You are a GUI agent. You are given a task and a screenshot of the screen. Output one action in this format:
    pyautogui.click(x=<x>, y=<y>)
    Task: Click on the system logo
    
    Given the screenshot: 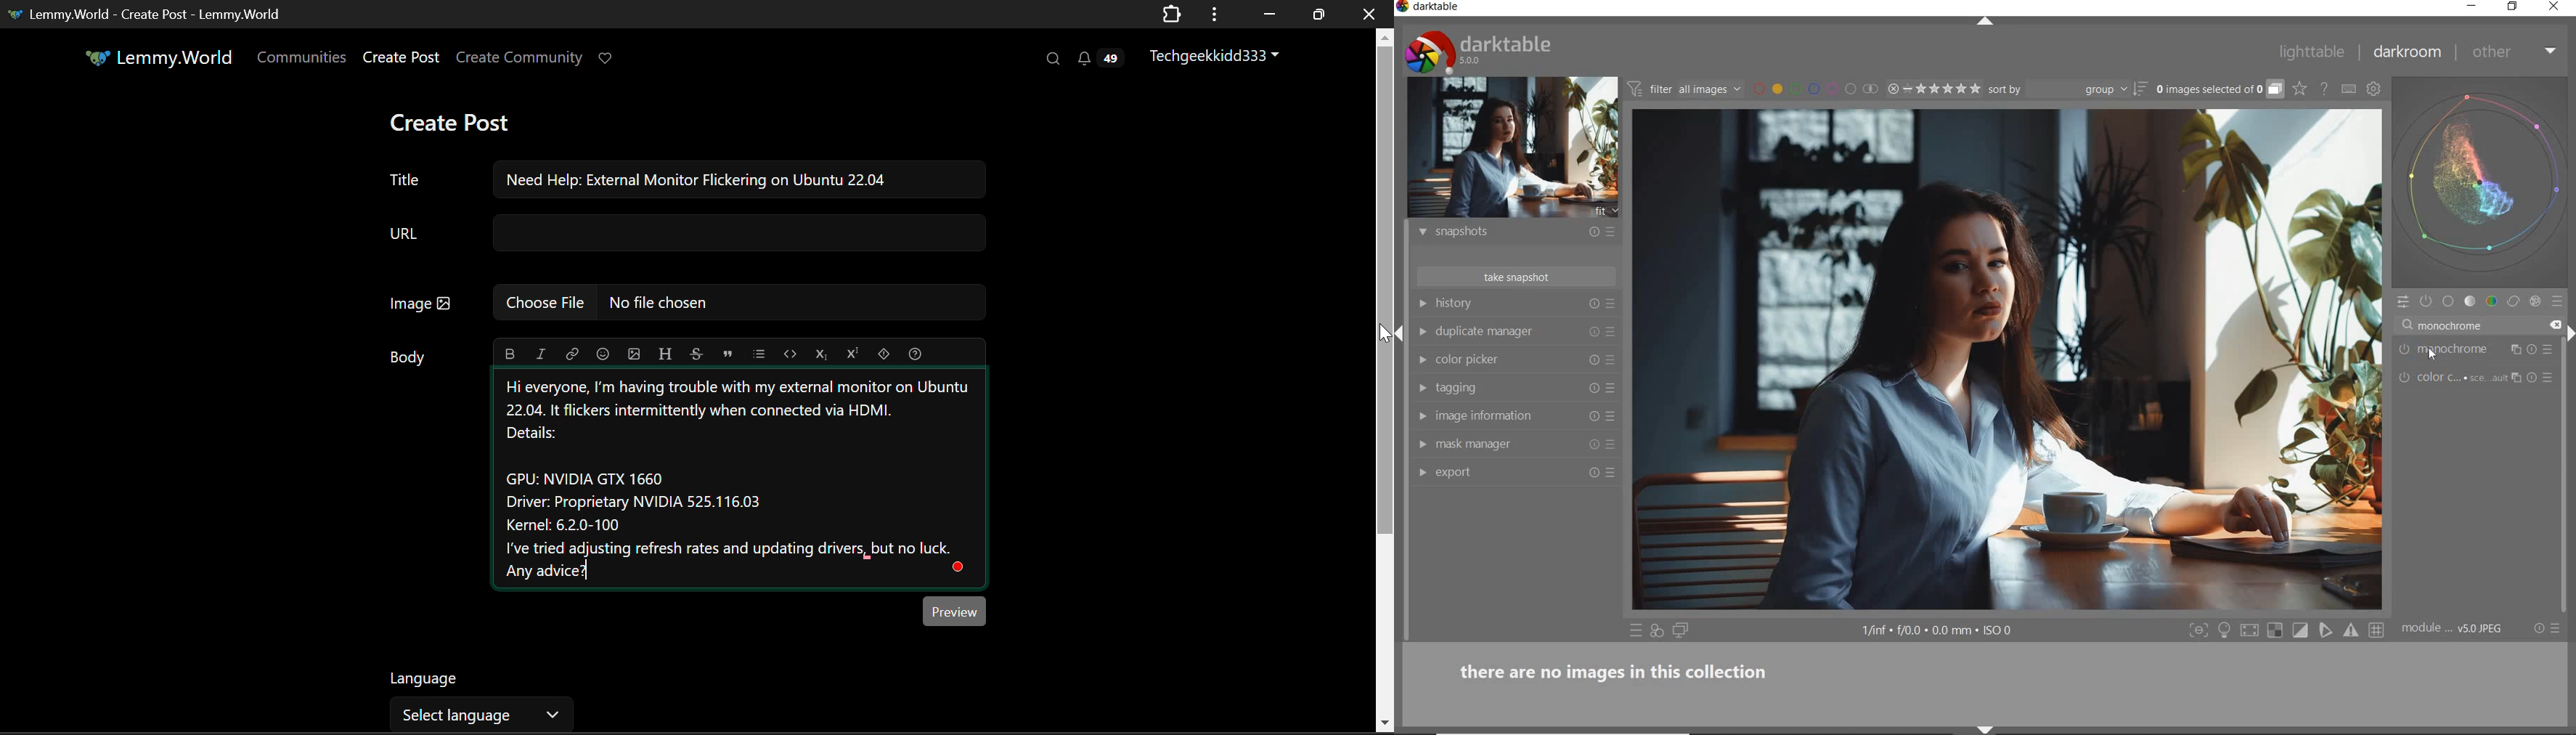 What is the action you would take?
    pyautogui.click(x=1479, y=51)
    